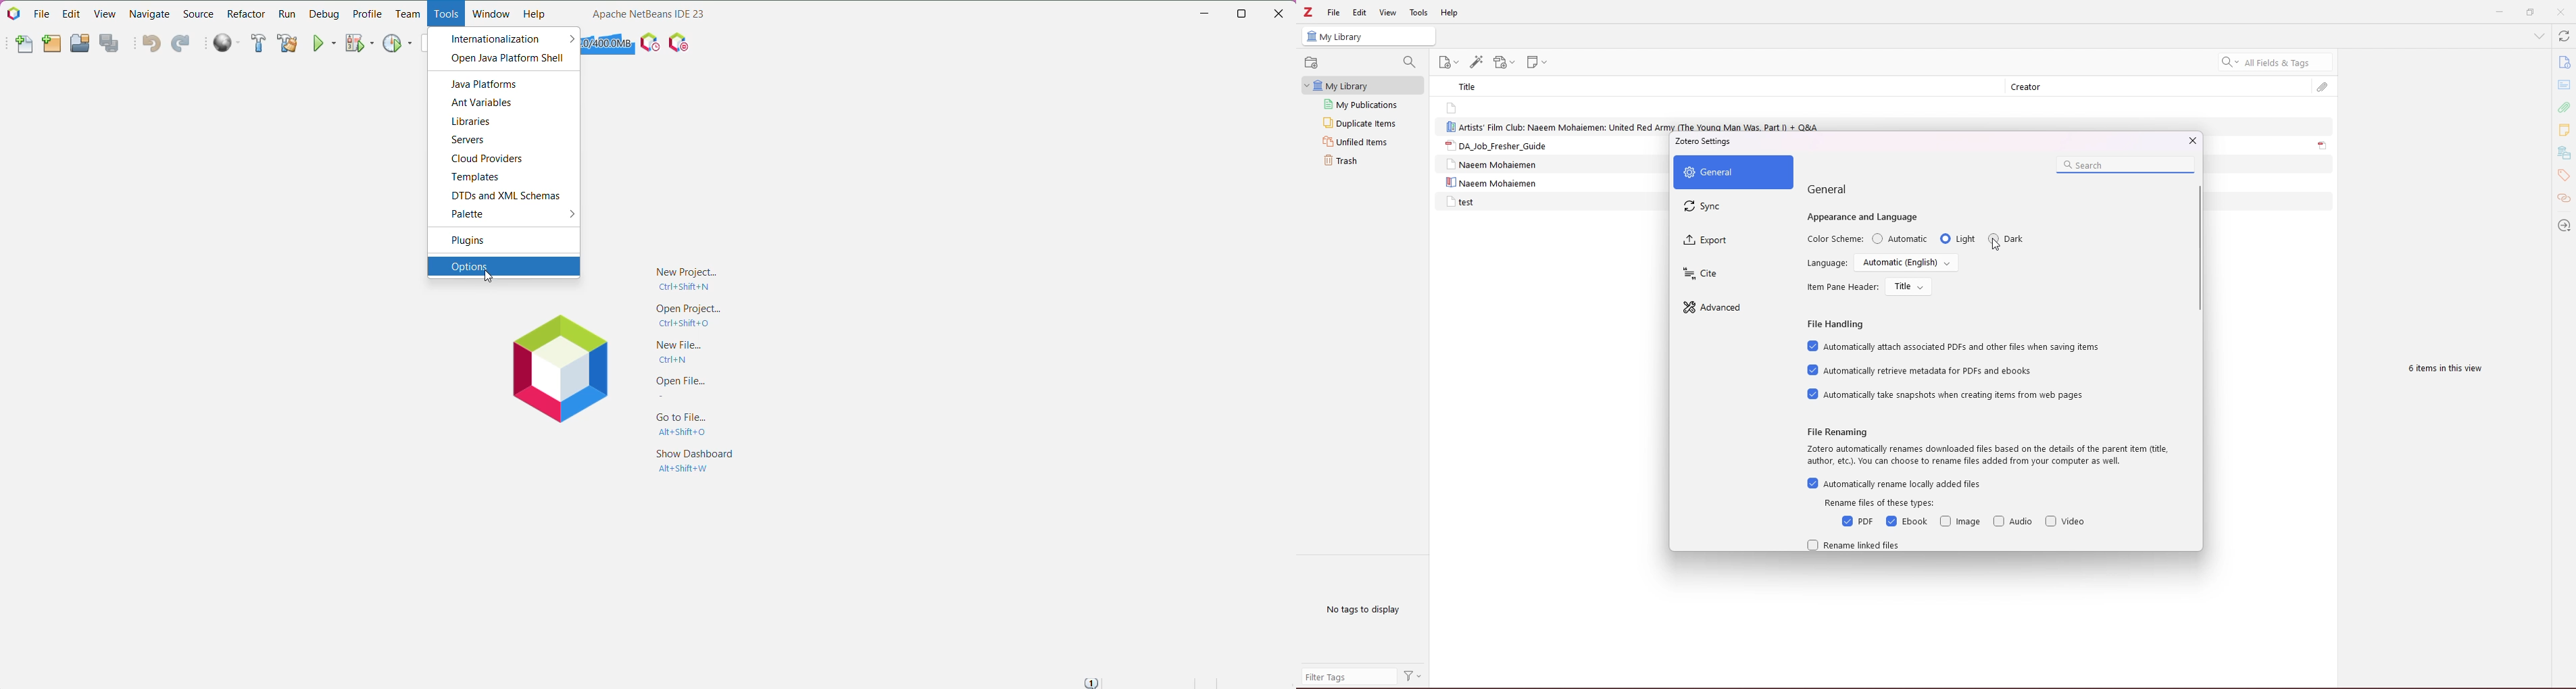 The width and height of the screenshot is (2576, 700). What do you see at coordinates (1865, 217) in the screenshot?
I see `appearance and language` at bounding box center [1865, 217].